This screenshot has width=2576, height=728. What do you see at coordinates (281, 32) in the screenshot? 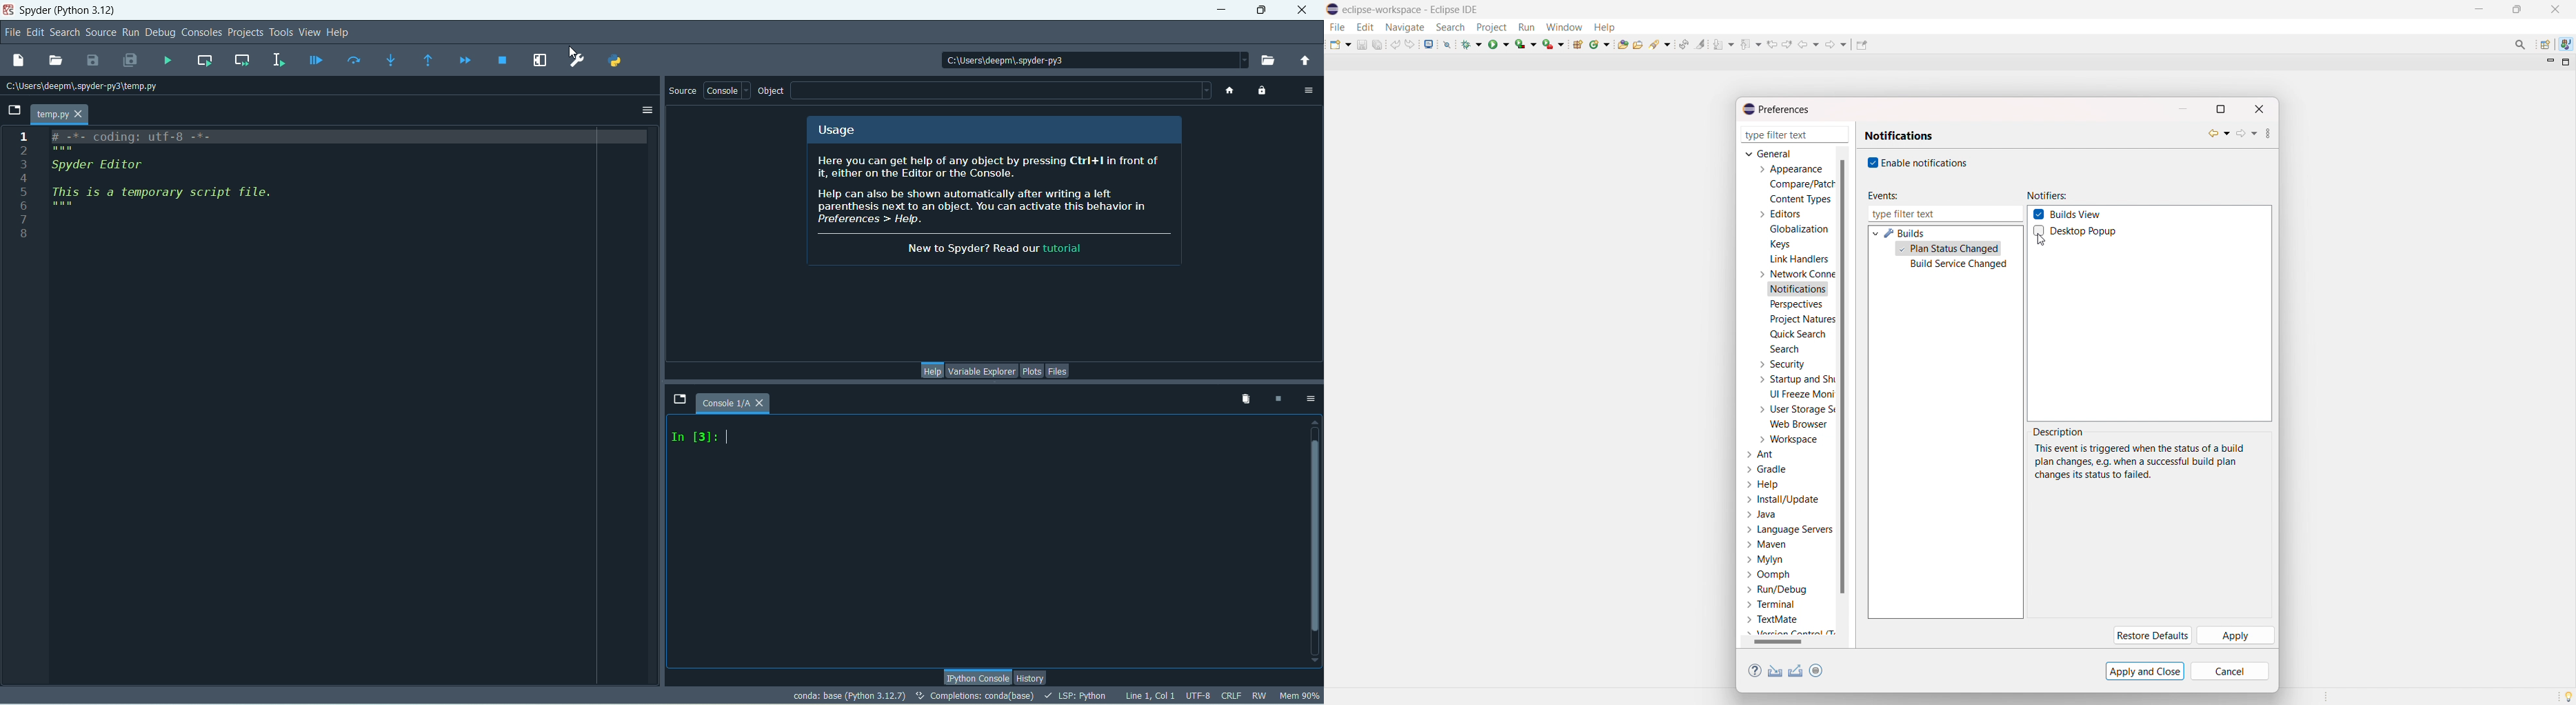
I see `tools` at bounding box center [281, 32].